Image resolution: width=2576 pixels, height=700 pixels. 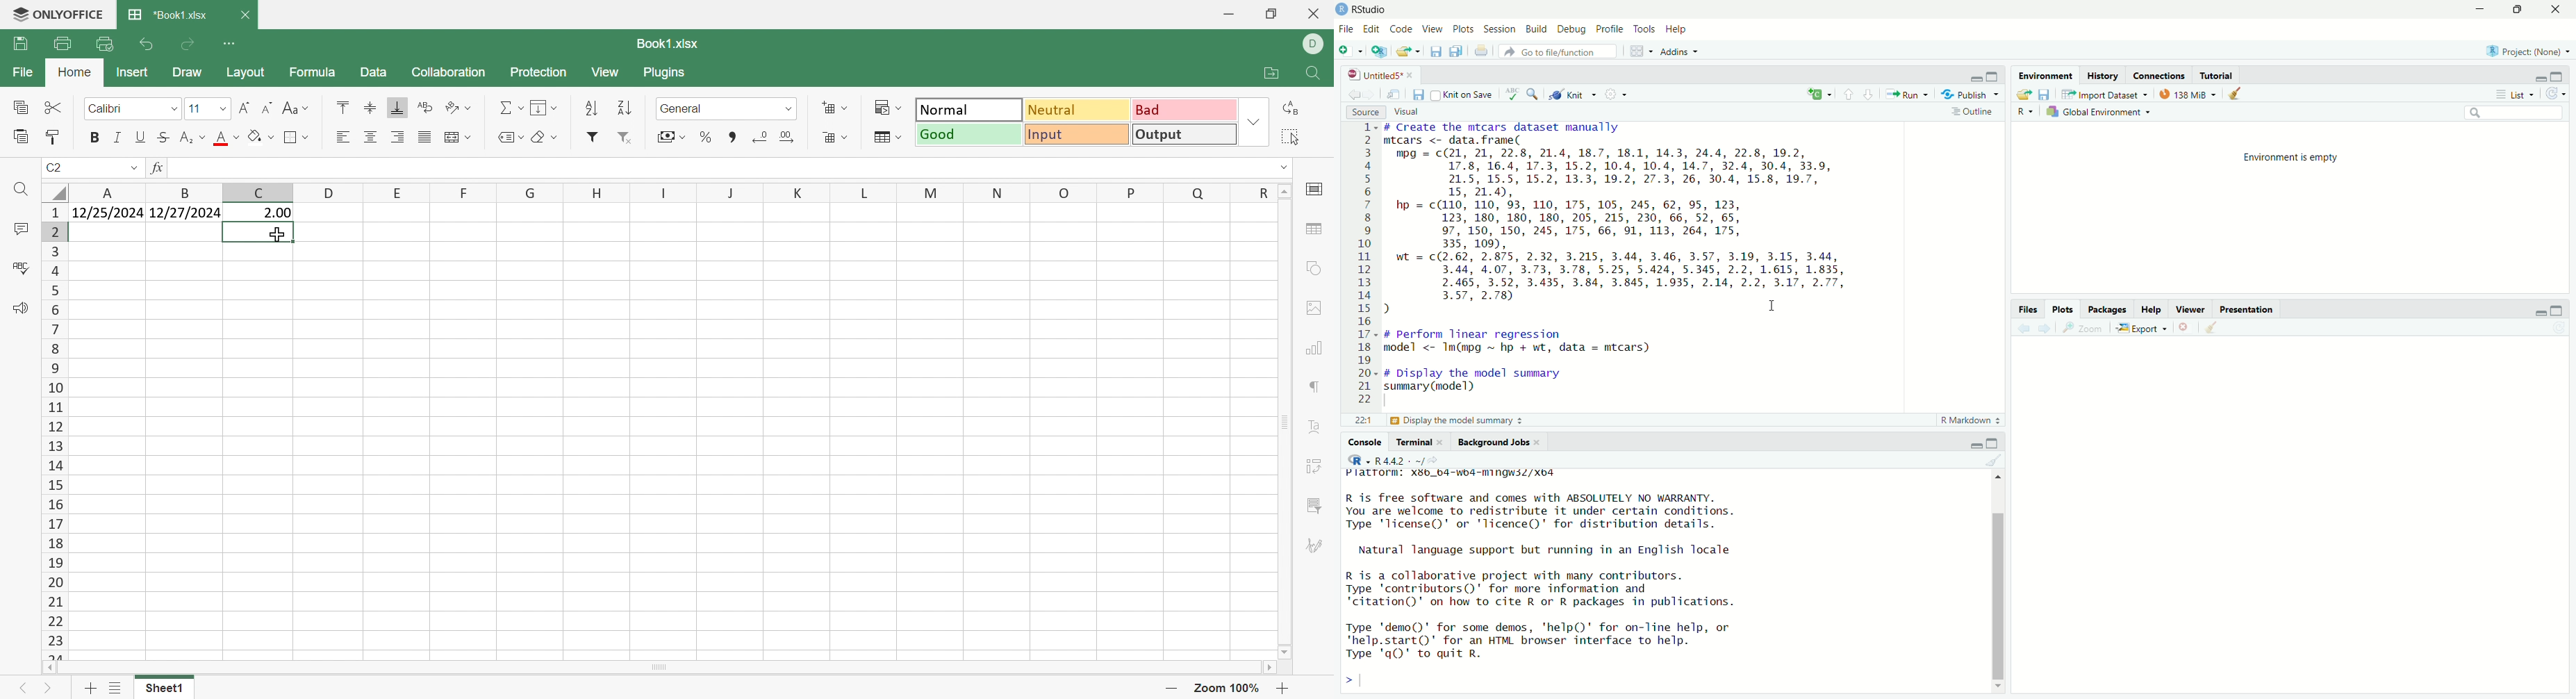 I want to click on scroll bar, so click(x=681, y=668).